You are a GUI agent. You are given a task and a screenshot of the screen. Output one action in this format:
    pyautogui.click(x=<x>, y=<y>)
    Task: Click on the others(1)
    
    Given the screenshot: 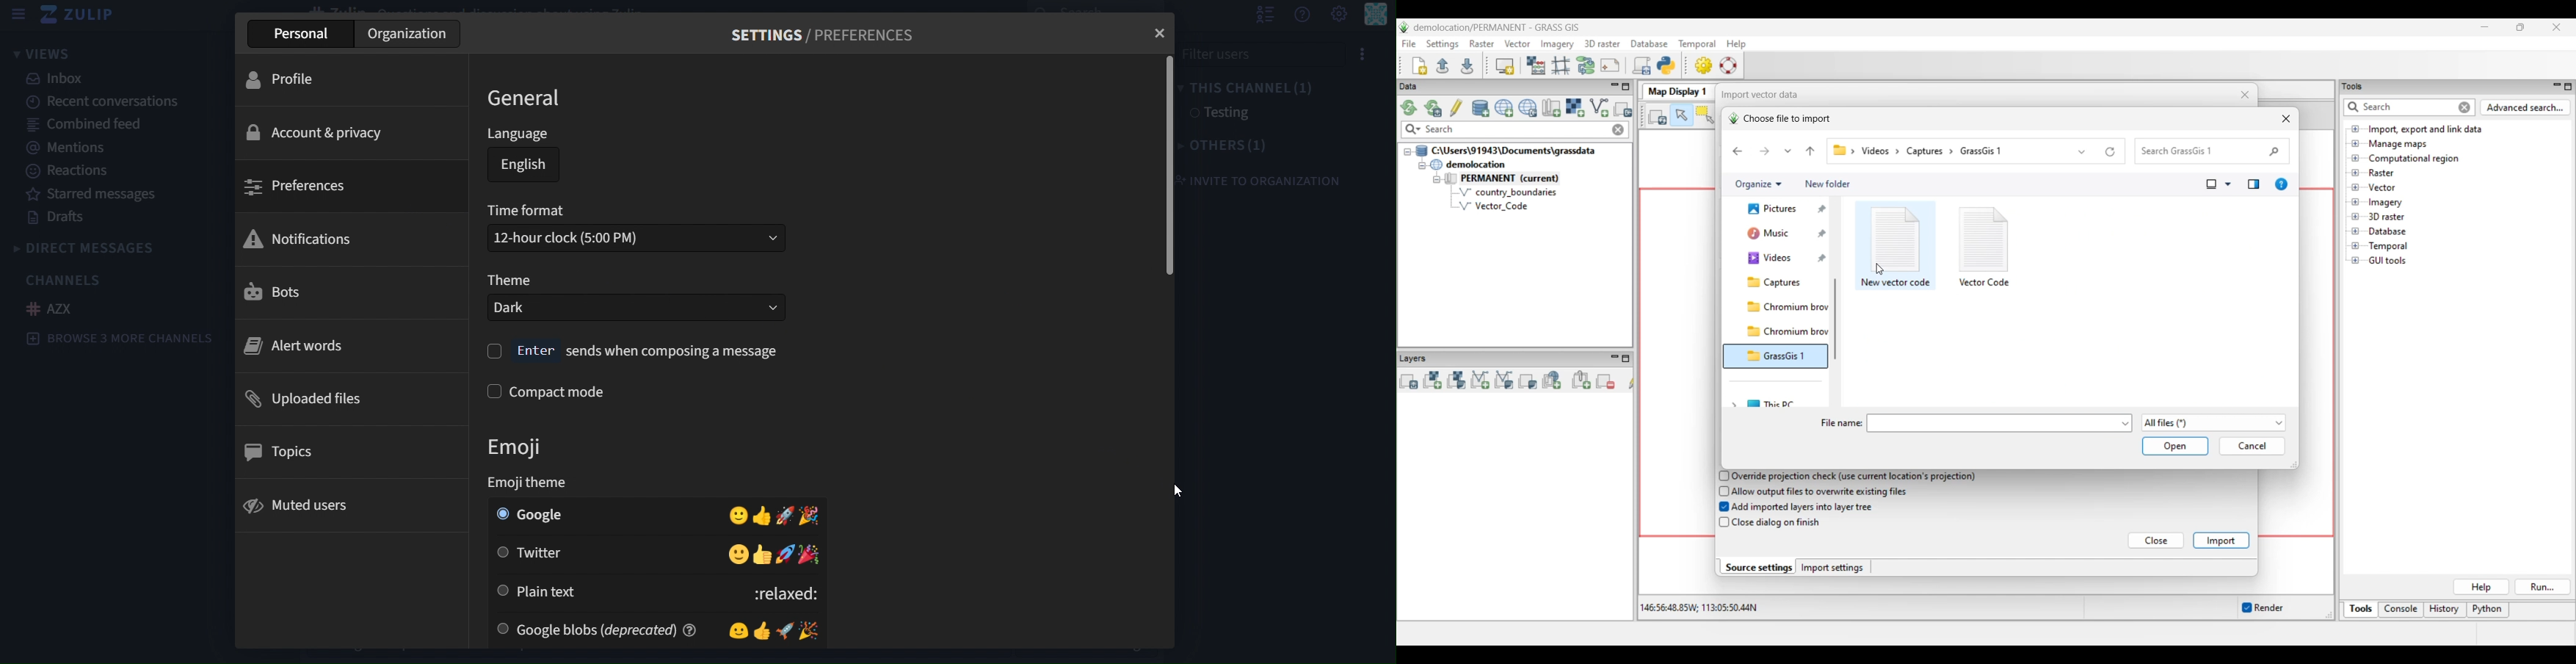 What is the action you would take?
    pyautogui.click(x=1225, y=144)
    